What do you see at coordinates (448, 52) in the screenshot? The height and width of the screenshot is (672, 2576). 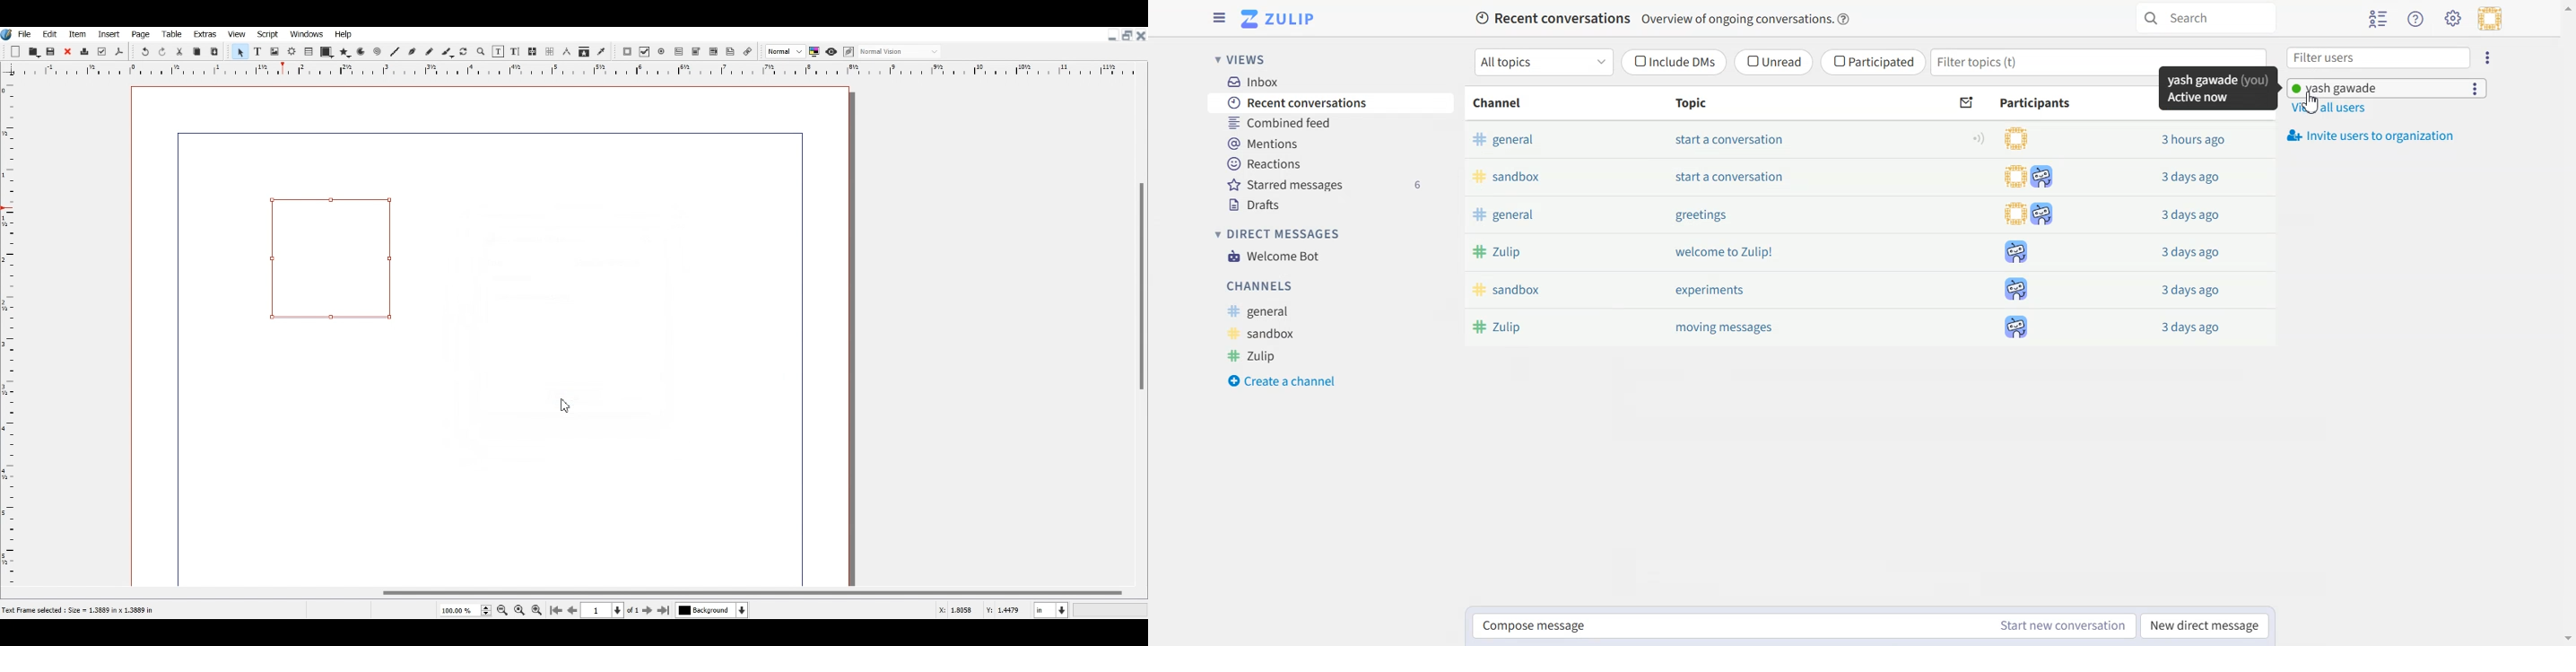 I see `Calligraphic line` at bounding box center [448, 52].